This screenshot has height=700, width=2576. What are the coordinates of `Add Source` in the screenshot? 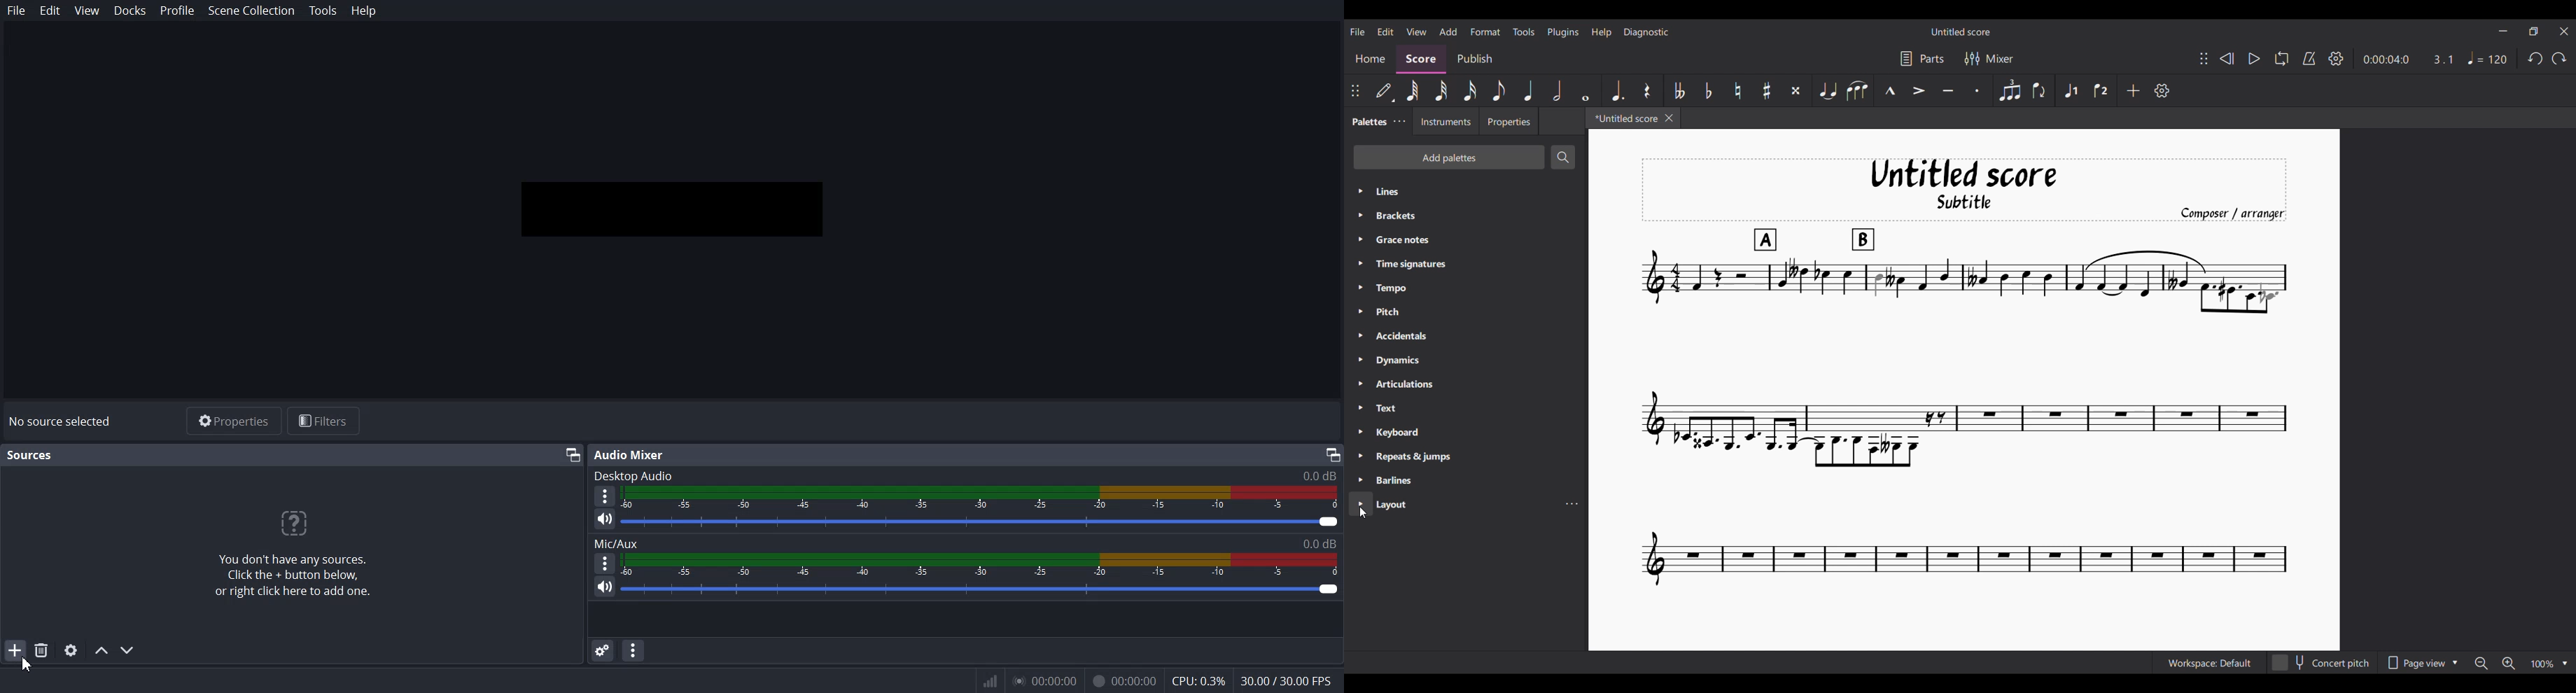 It's located at (15, 650).